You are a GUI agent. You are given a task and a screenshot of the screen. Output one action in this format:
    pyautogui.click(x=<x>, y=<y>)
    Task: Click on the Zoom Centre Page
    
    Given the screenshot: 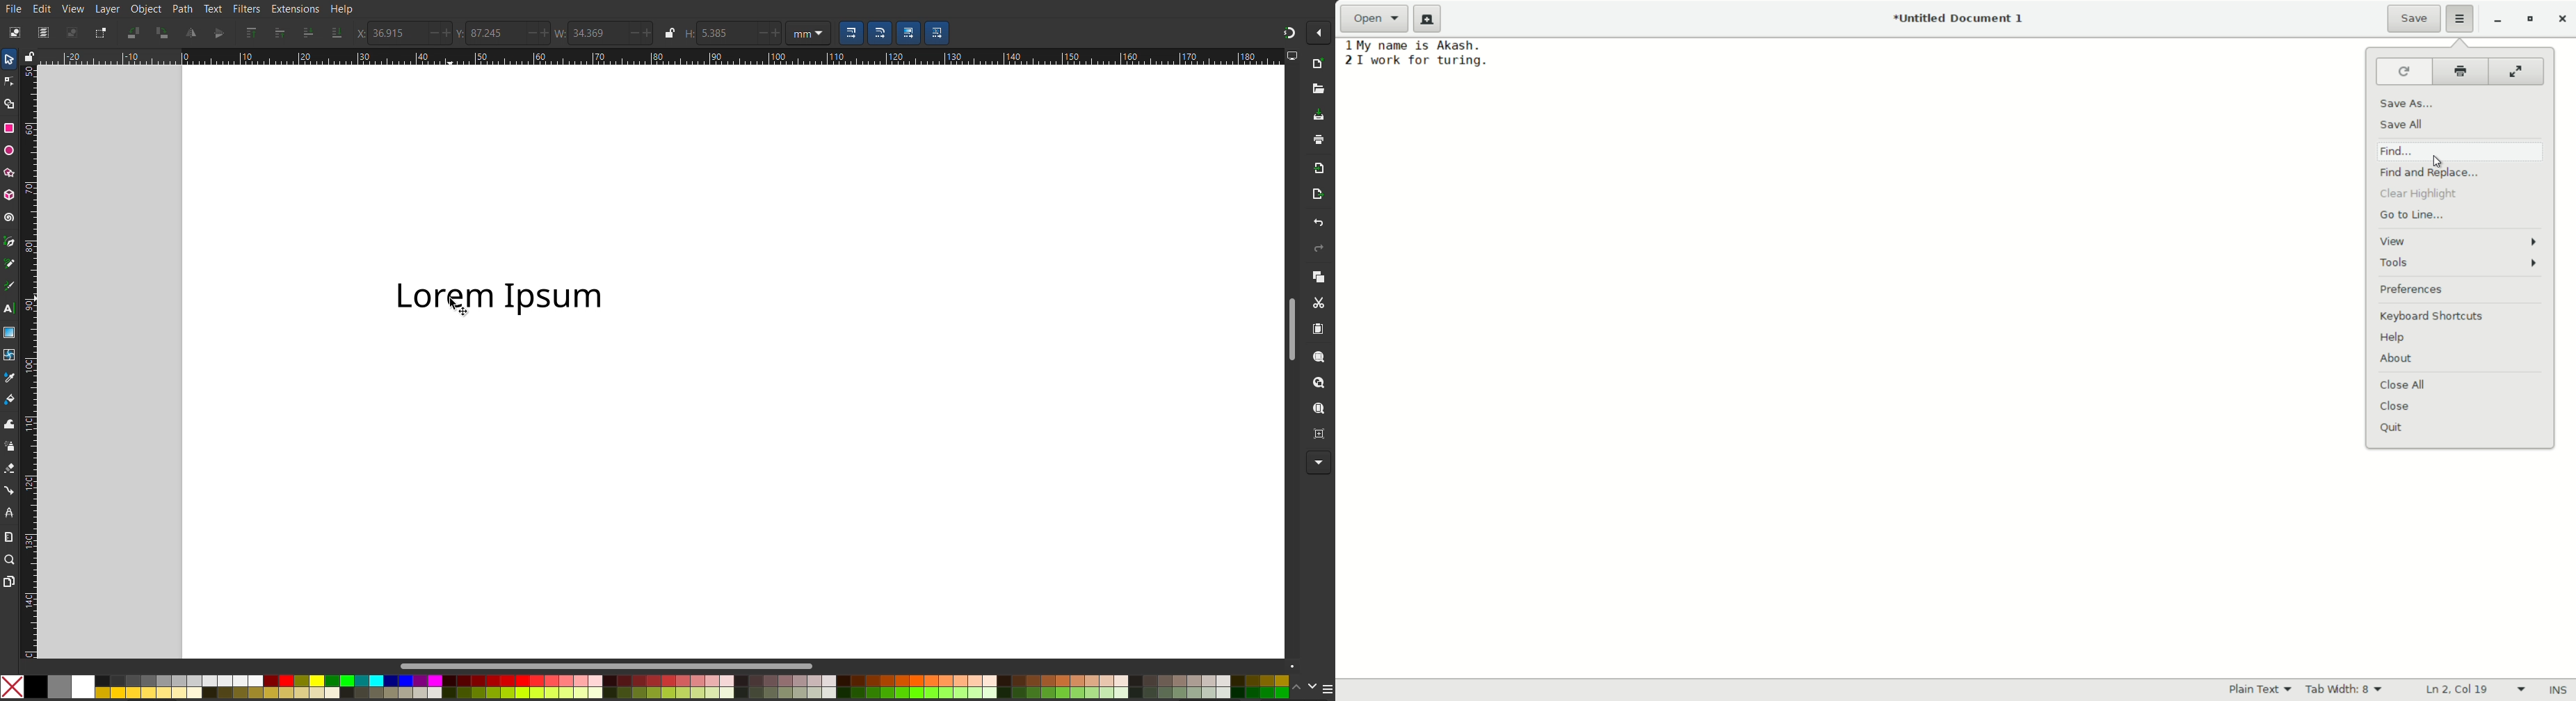 What is the action you would take?
    pyautogui.click(x=1318, y=435)
    